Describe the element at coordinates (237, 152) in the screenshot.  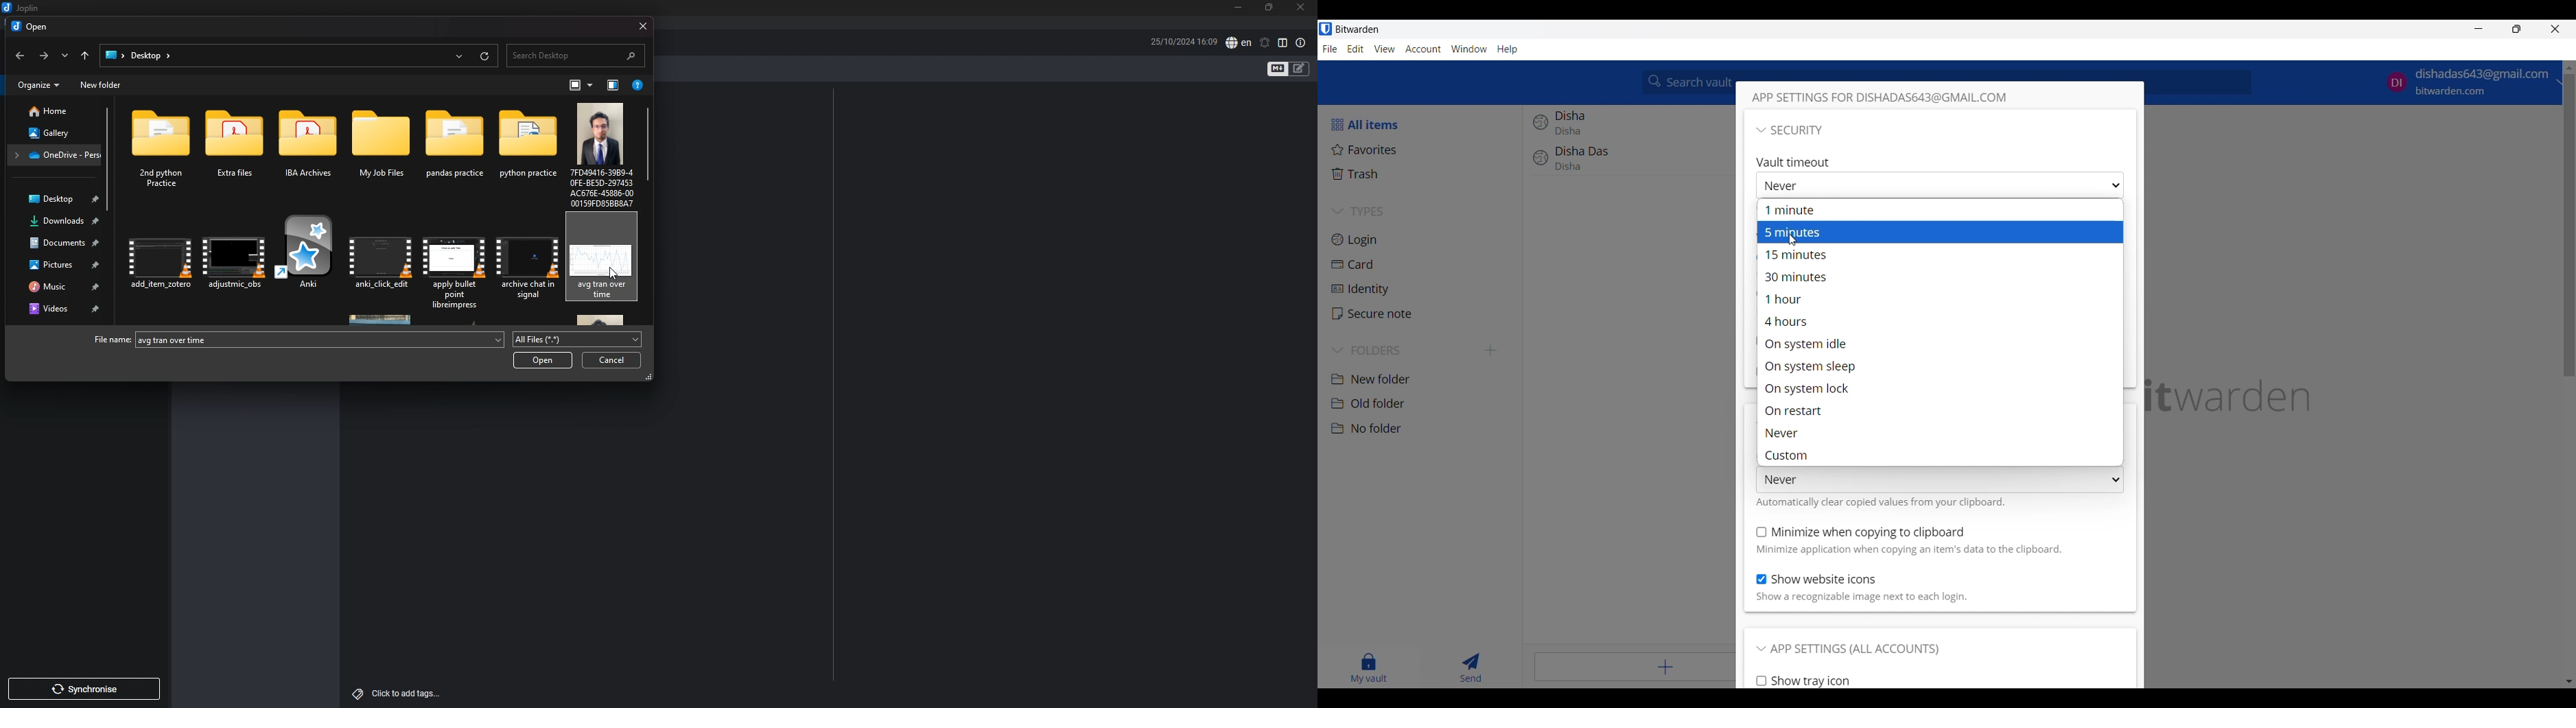
I see `Extra Files` at that location.